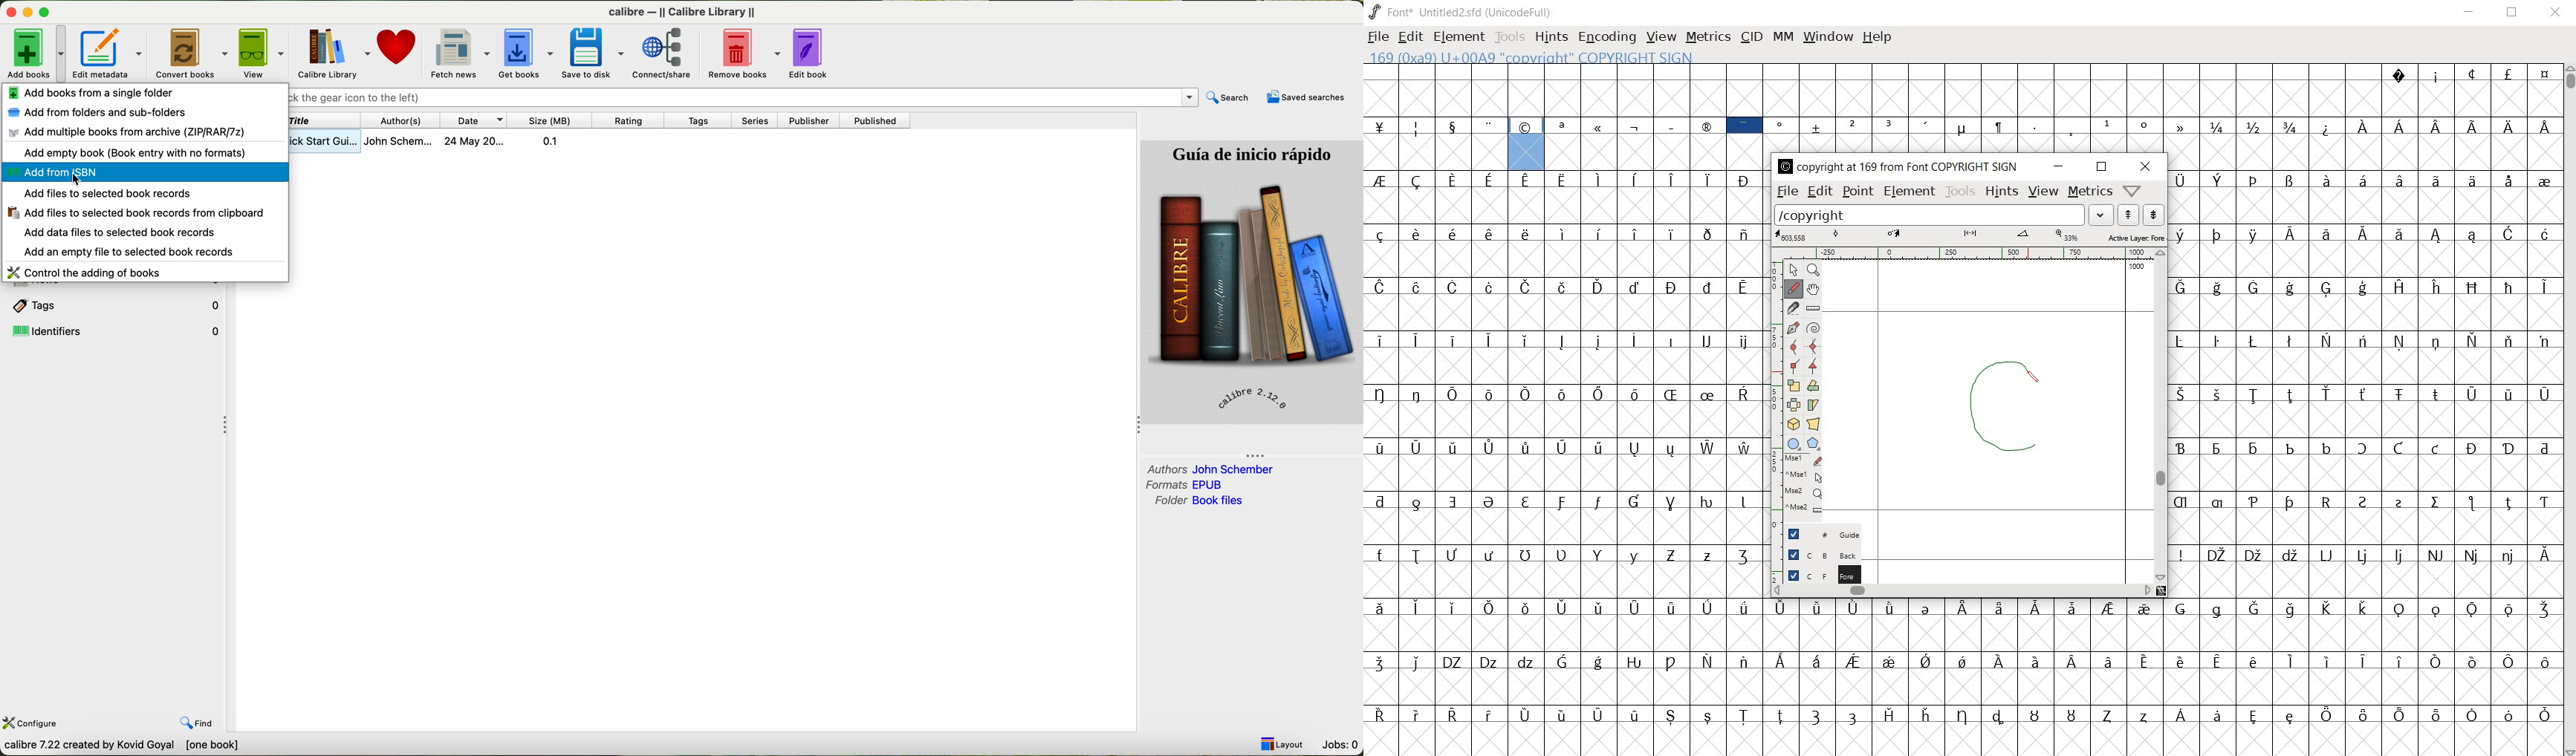 Image resolution: width=2576 pixels, height=756 pixels. Describe the element at coordinates (1818, 191) in the screenshot. I see `edit` at that location.